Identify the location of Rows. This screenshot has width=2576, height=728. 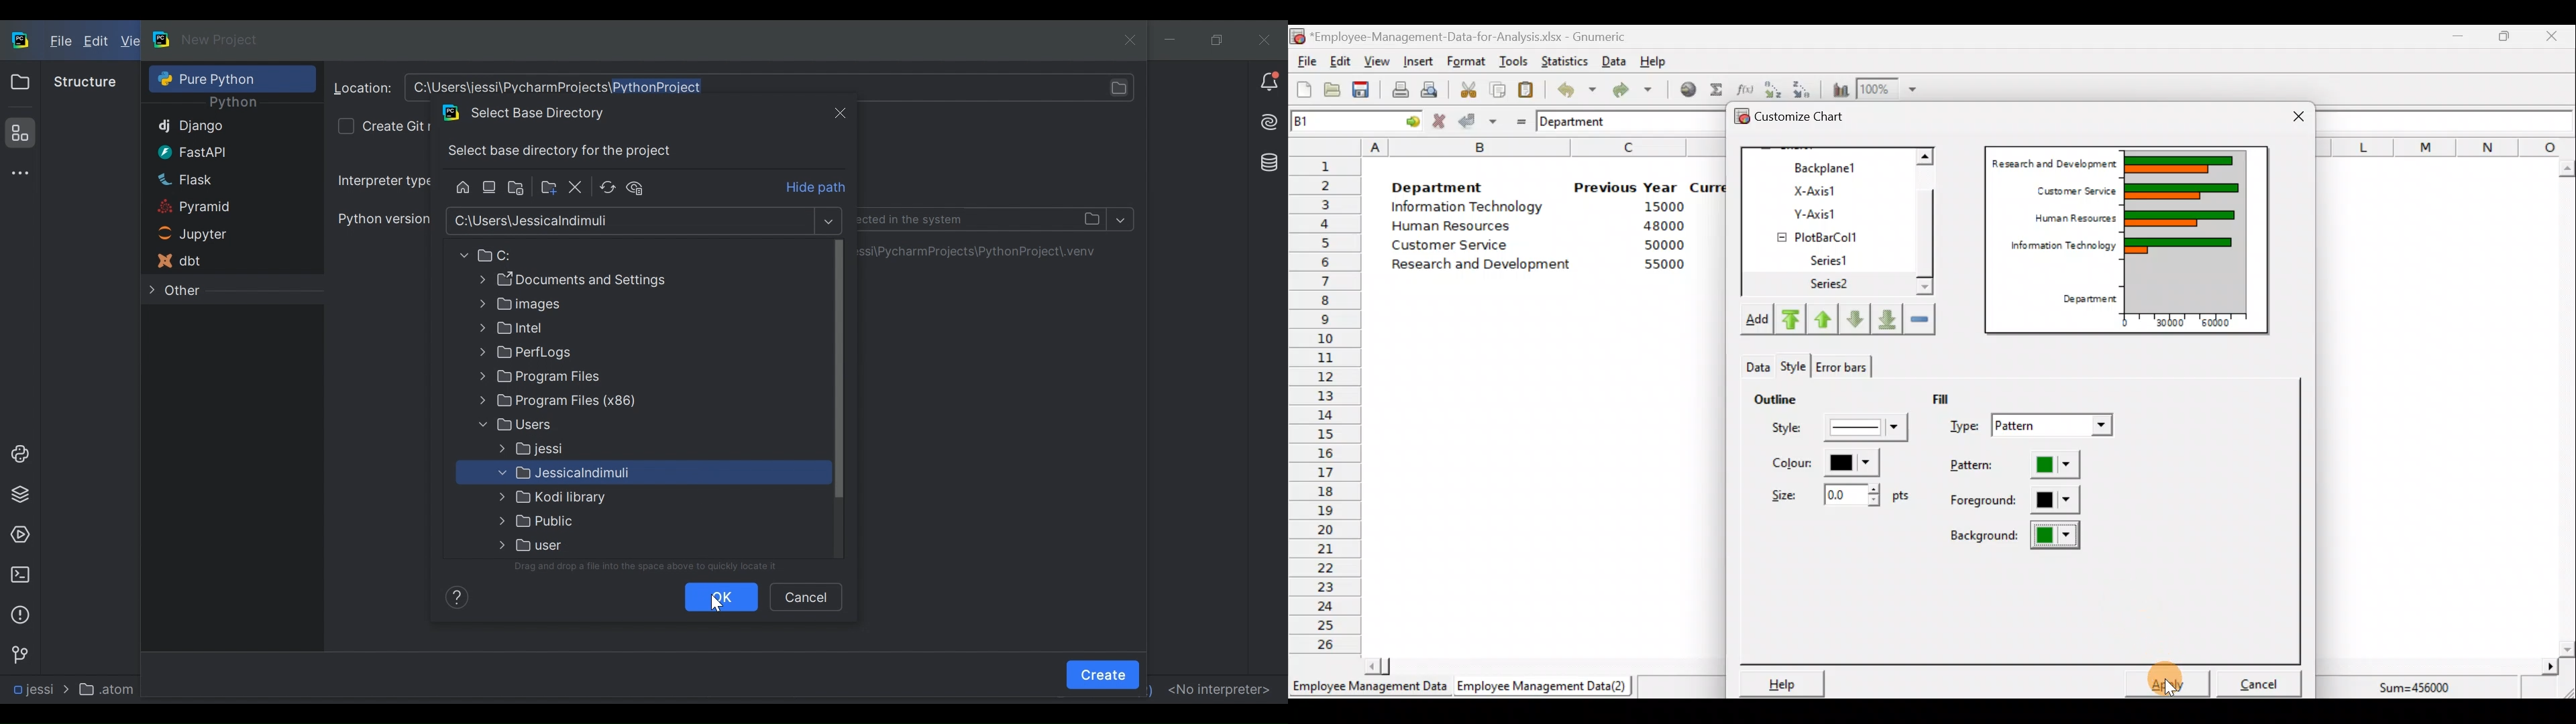
(1326, 403).